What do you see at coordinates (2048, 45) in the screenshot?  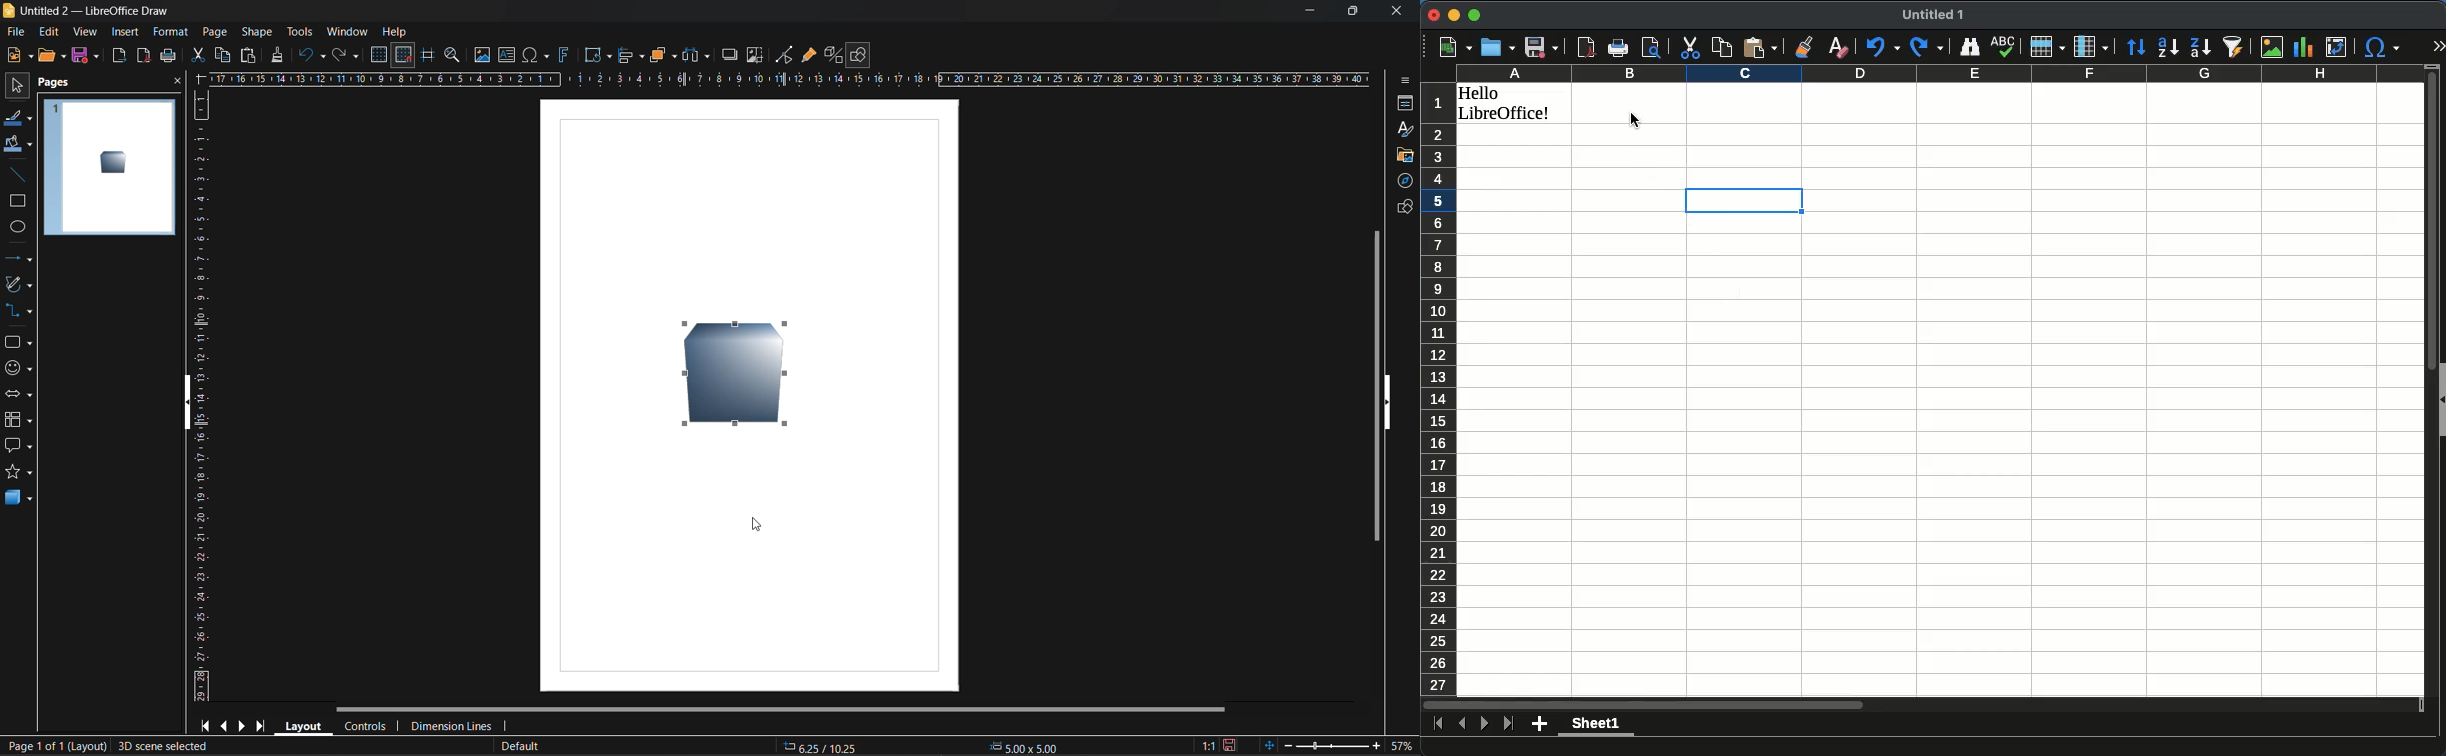 I see `rows` at bounding box center [2048, 45].